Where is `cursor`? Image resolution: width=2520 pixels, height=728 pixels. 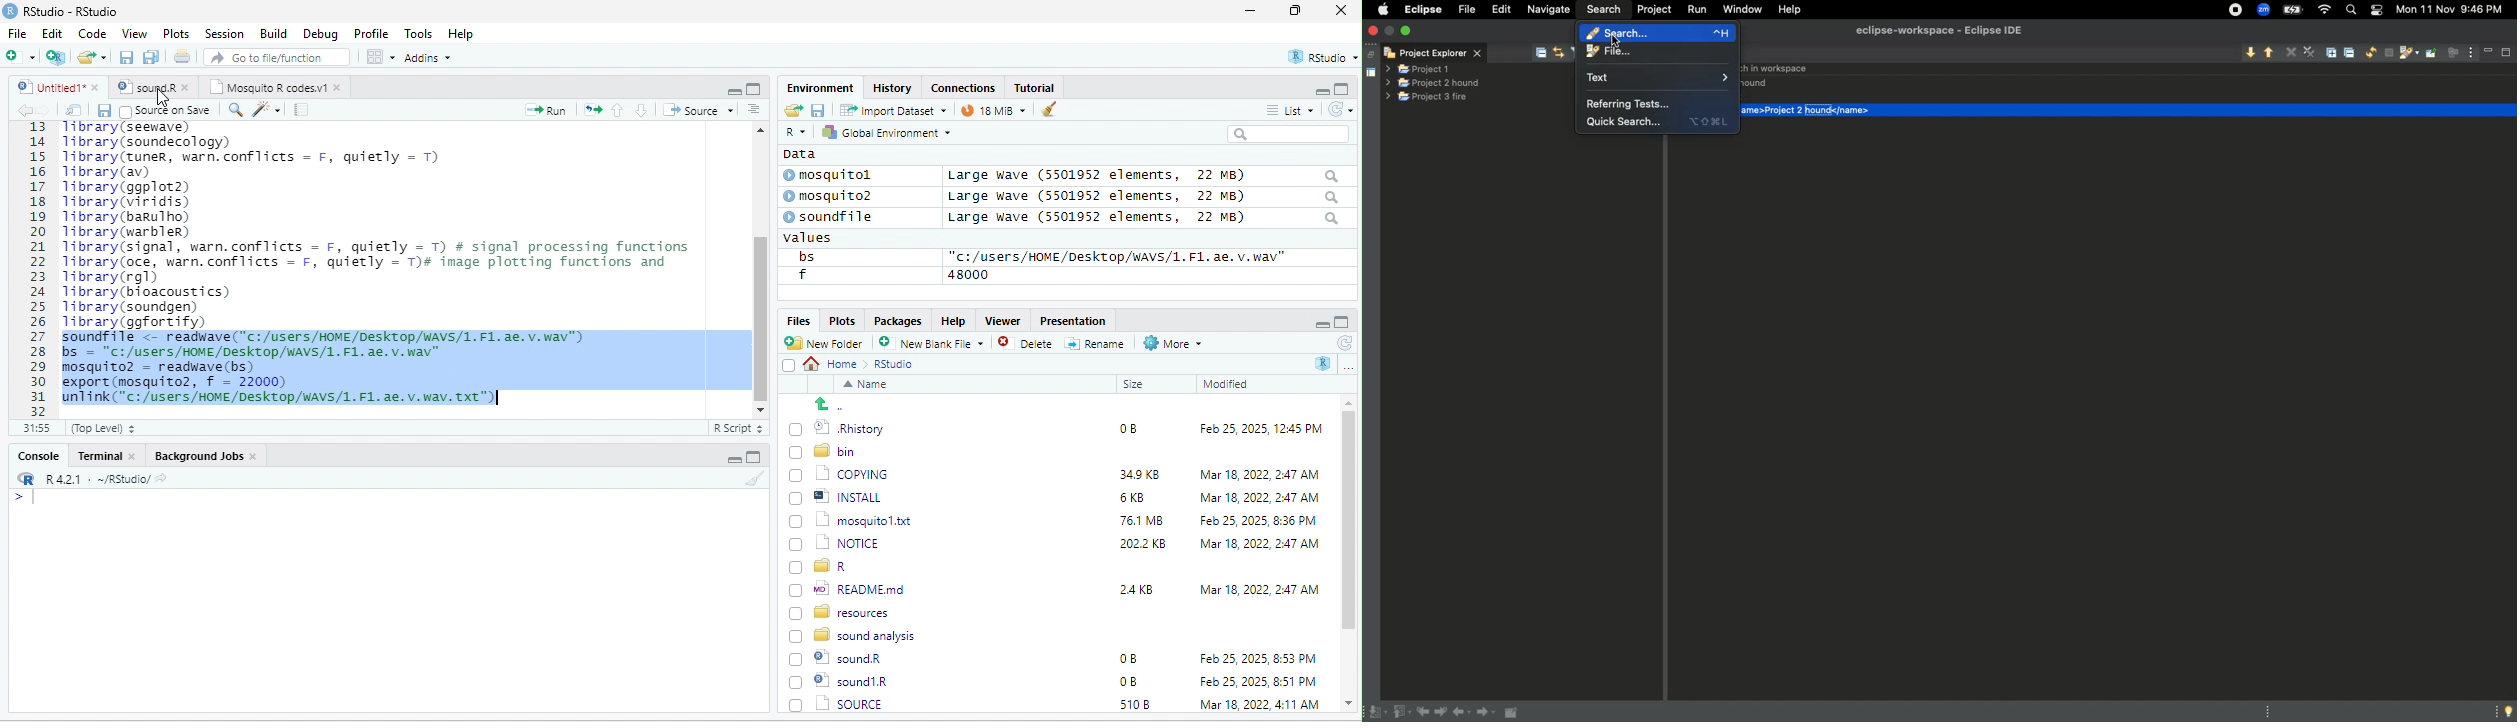
cursor is located at coordinates (161, 102).